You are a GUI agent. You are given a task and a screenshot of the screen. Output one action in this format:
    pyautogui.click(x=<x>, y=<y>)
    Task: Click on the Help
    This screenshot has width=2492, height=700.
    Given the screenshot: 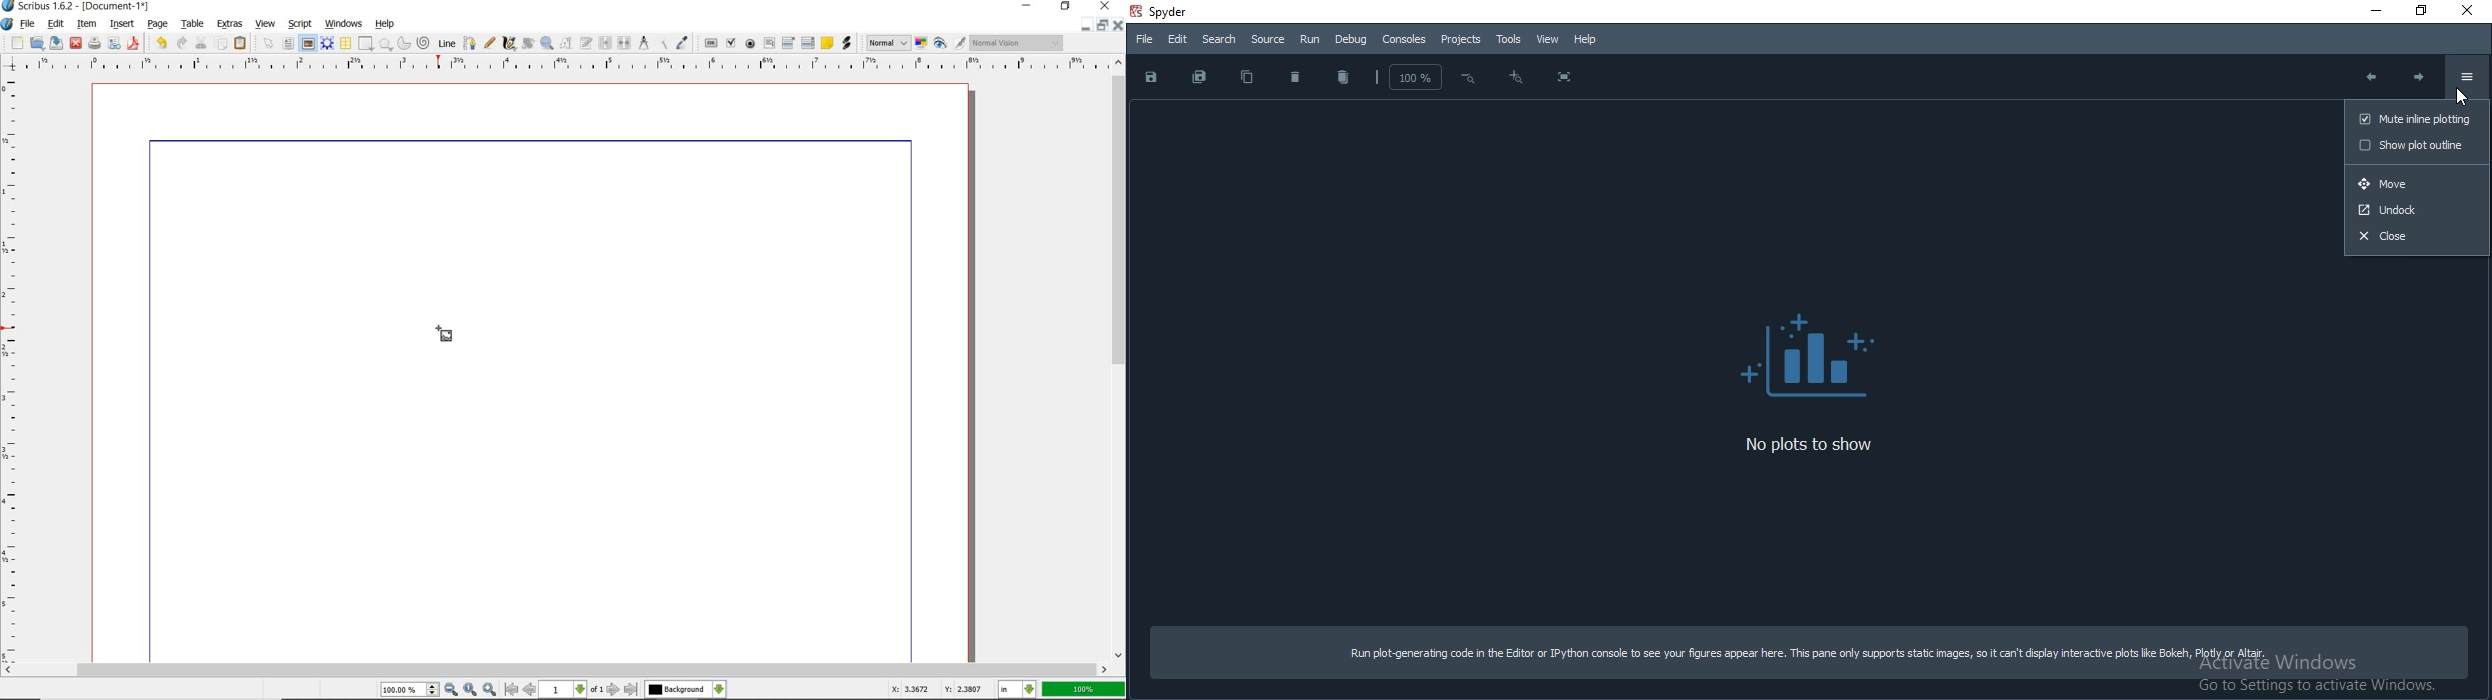 What is the action you would take?
    pyautogui.click(x=1586, y=39)
    